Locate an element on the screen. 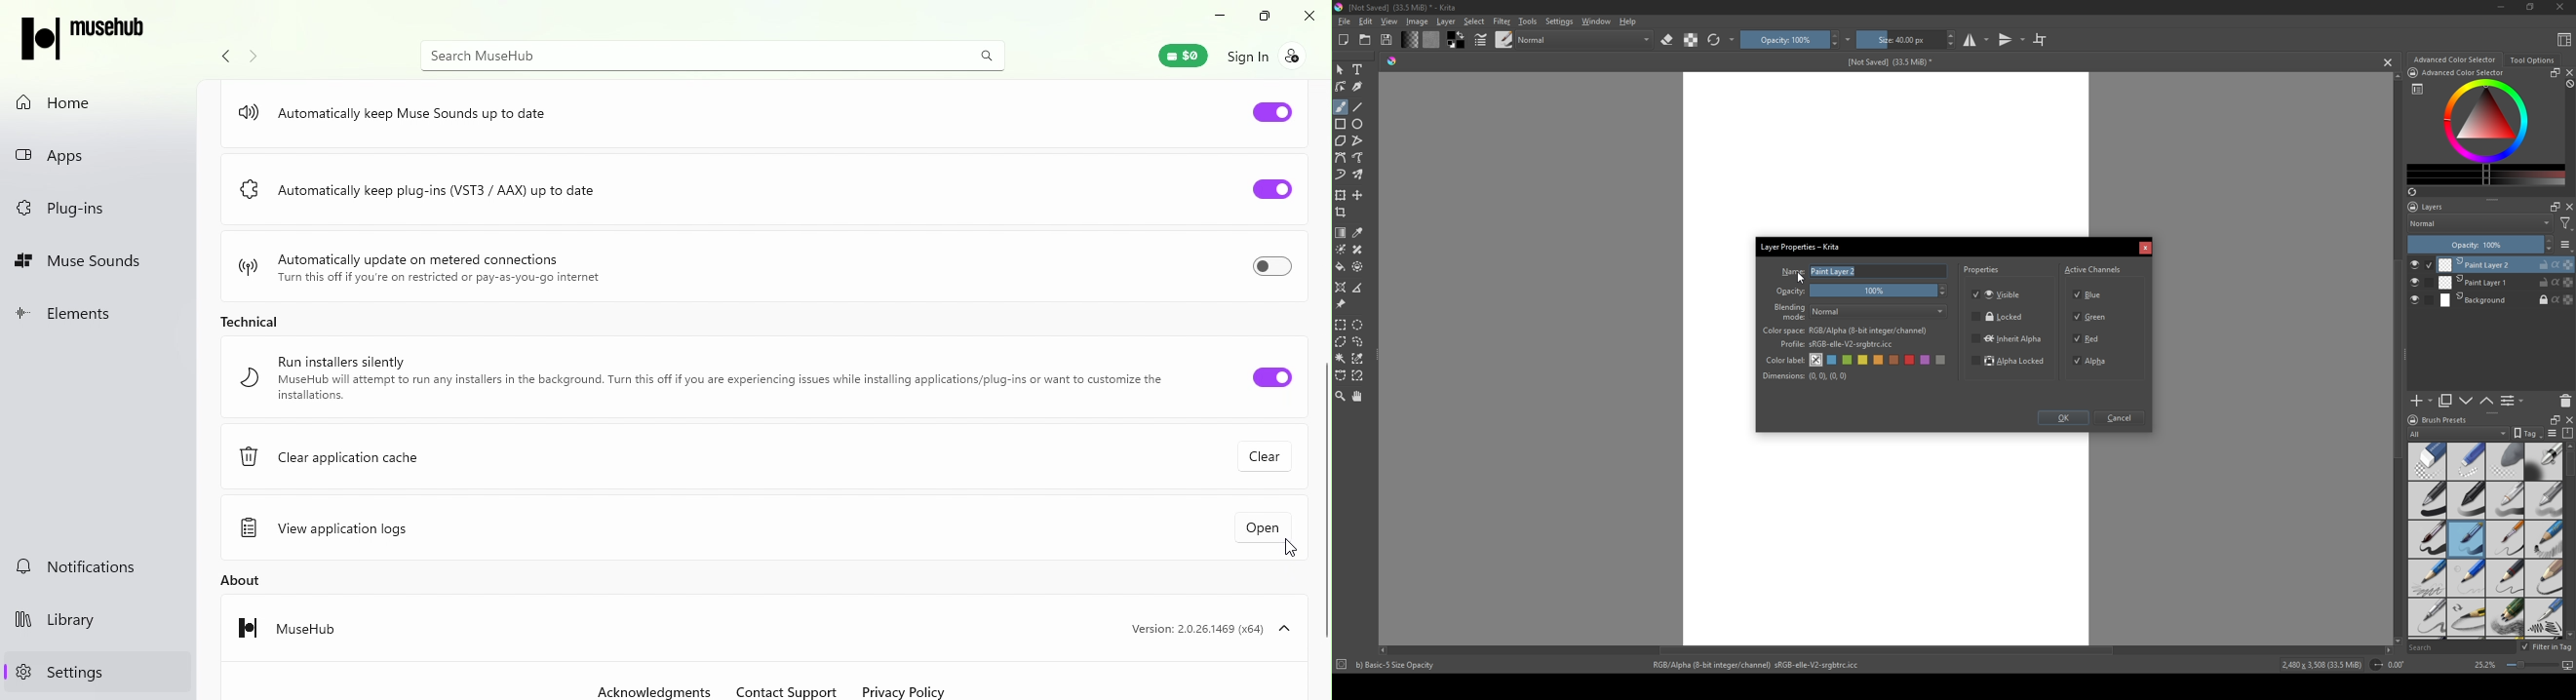 The image size is (2576, 700). icon is located at coordinates (2375, 665).